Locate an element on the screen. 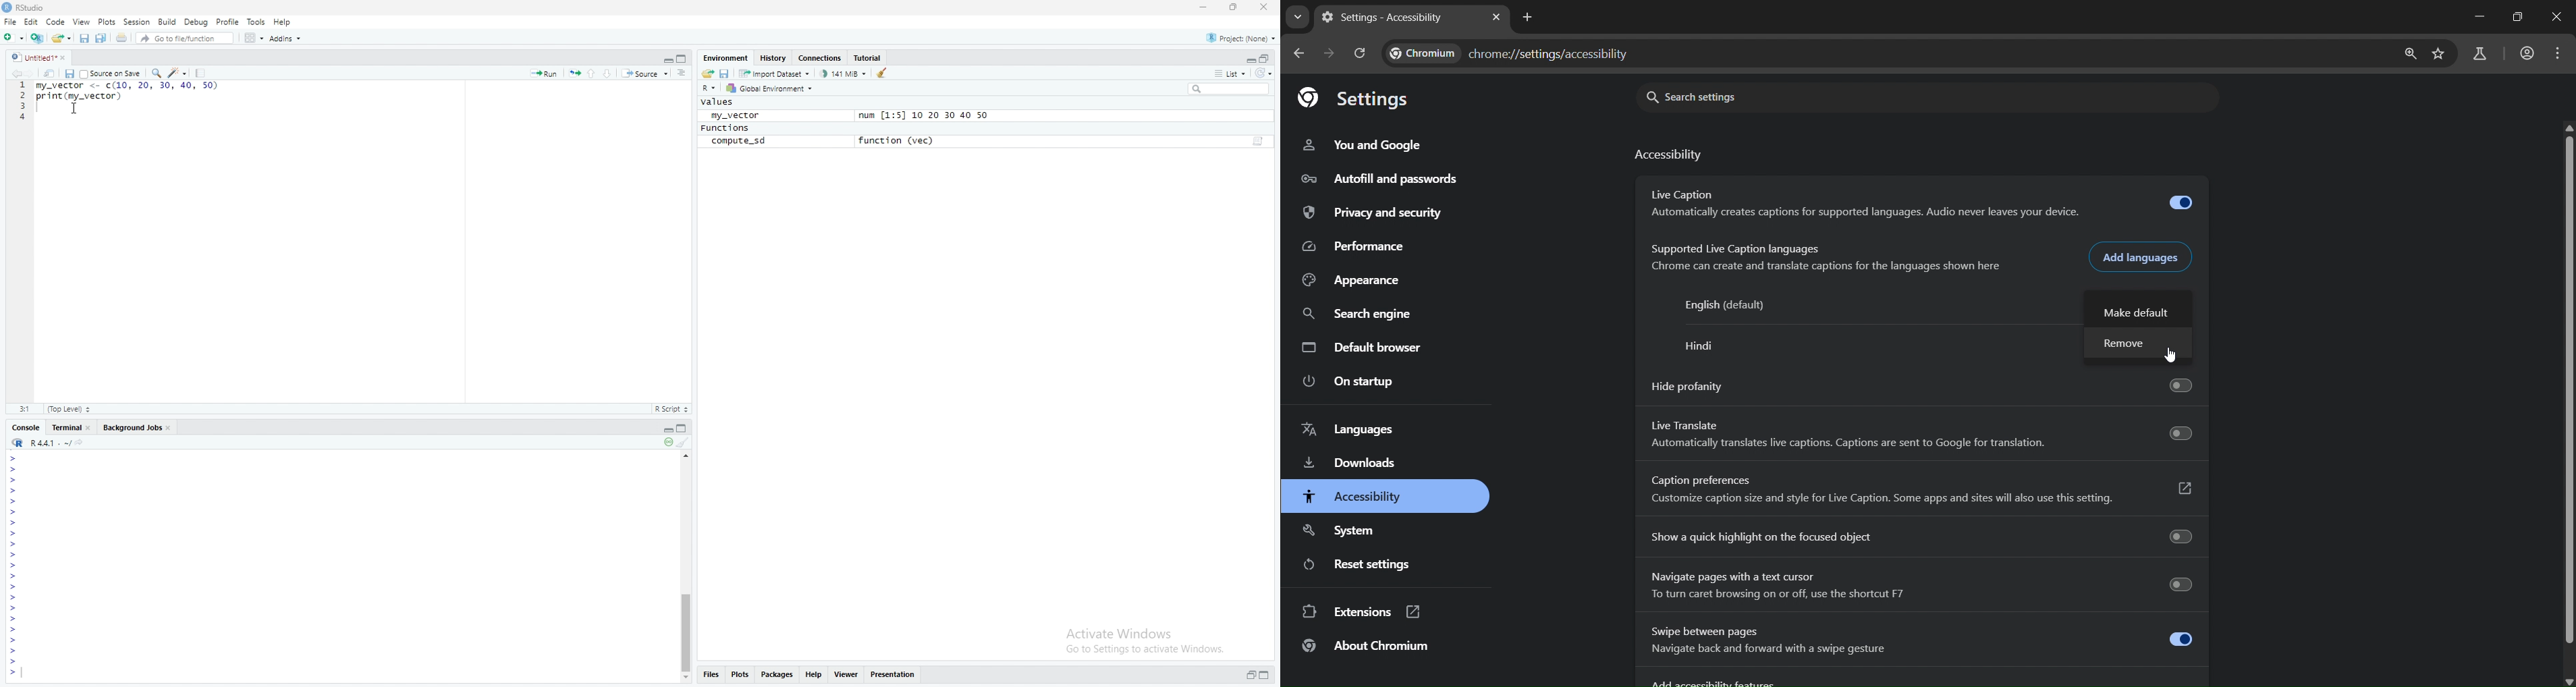 The image size is (2576, 700). reload pages is located at coordinates (1361, 55).